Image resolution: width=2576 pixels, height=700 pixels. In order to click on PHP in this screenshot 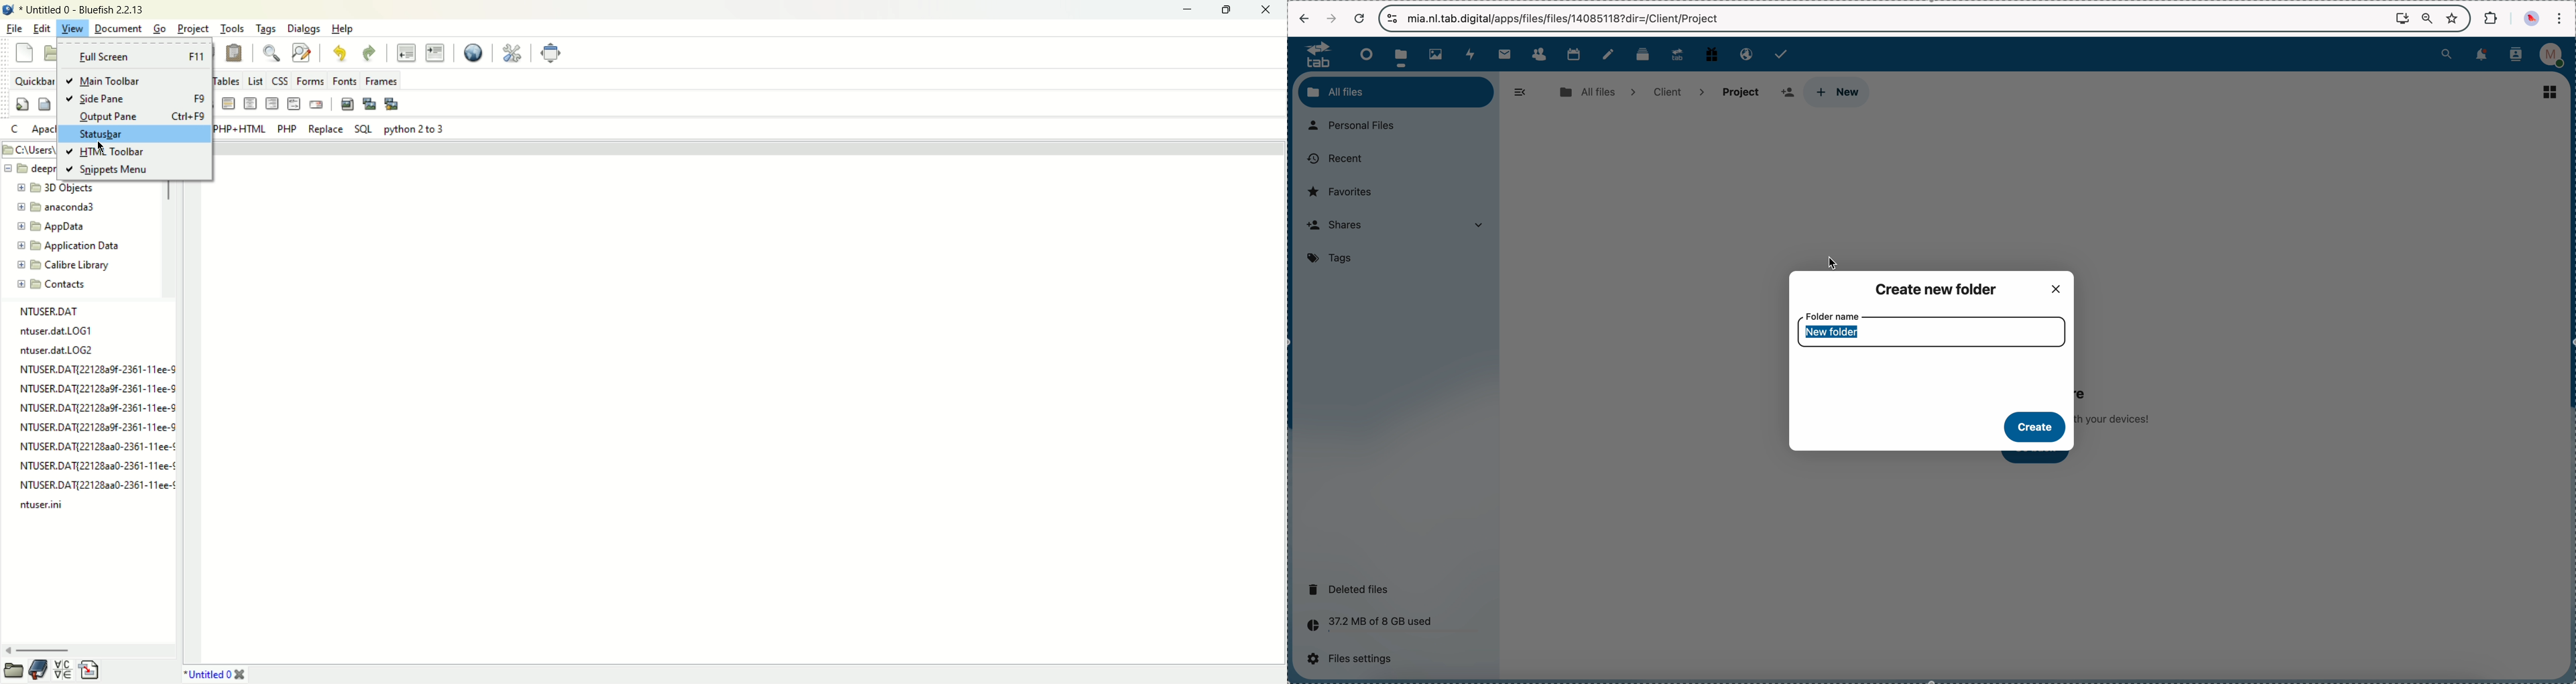, I will do `click(288, 128)`.